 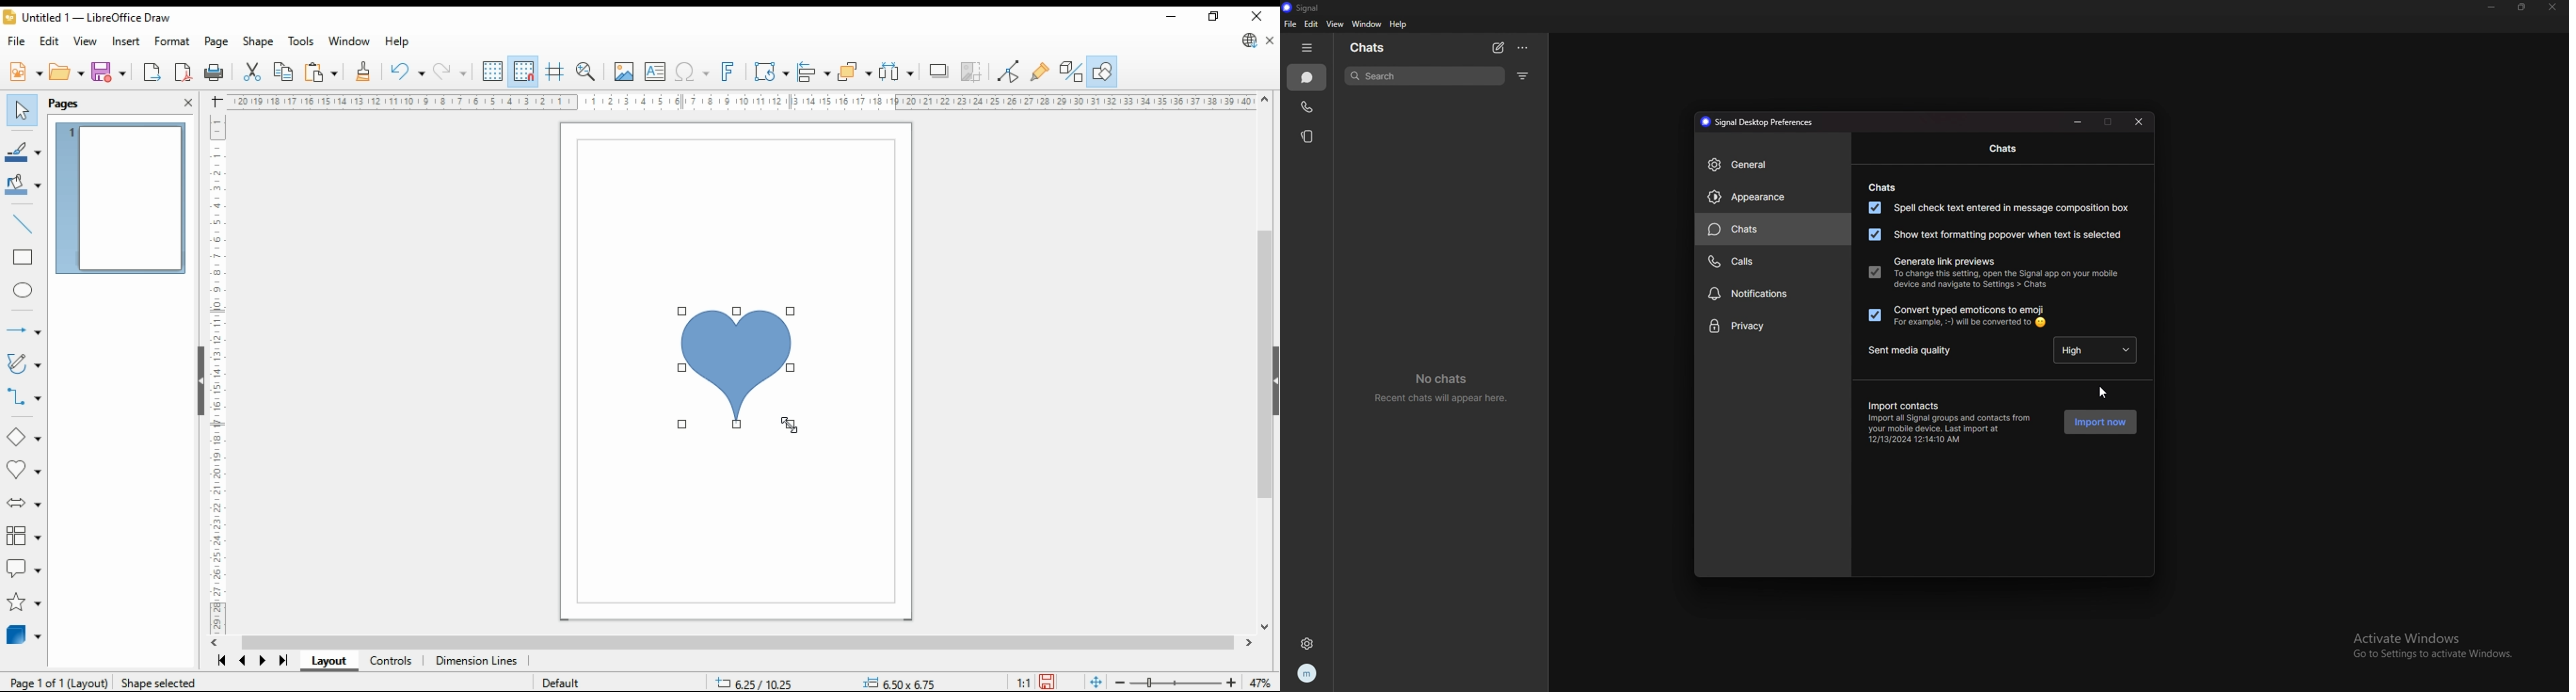 I want to click on recent chats will appear here, so click(x=1443, y=386).